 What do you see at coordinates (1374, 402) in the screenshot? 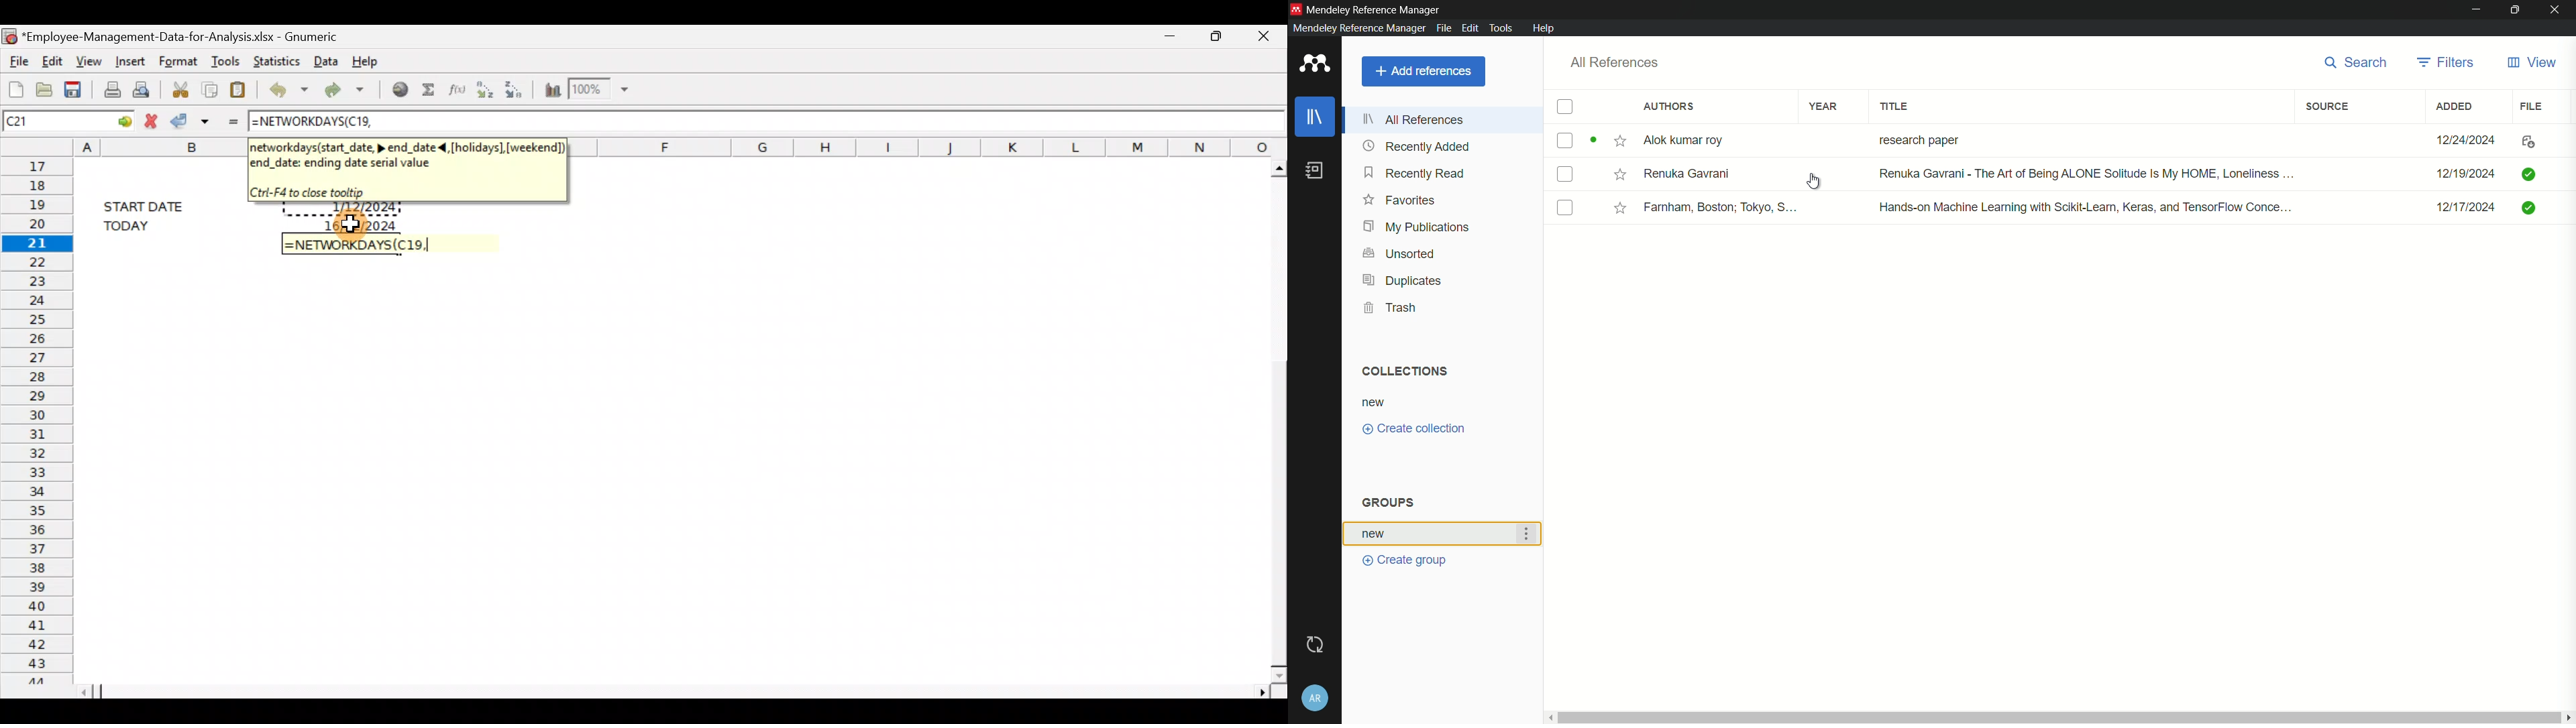
I see `new` at bounding box center [1374, 402].